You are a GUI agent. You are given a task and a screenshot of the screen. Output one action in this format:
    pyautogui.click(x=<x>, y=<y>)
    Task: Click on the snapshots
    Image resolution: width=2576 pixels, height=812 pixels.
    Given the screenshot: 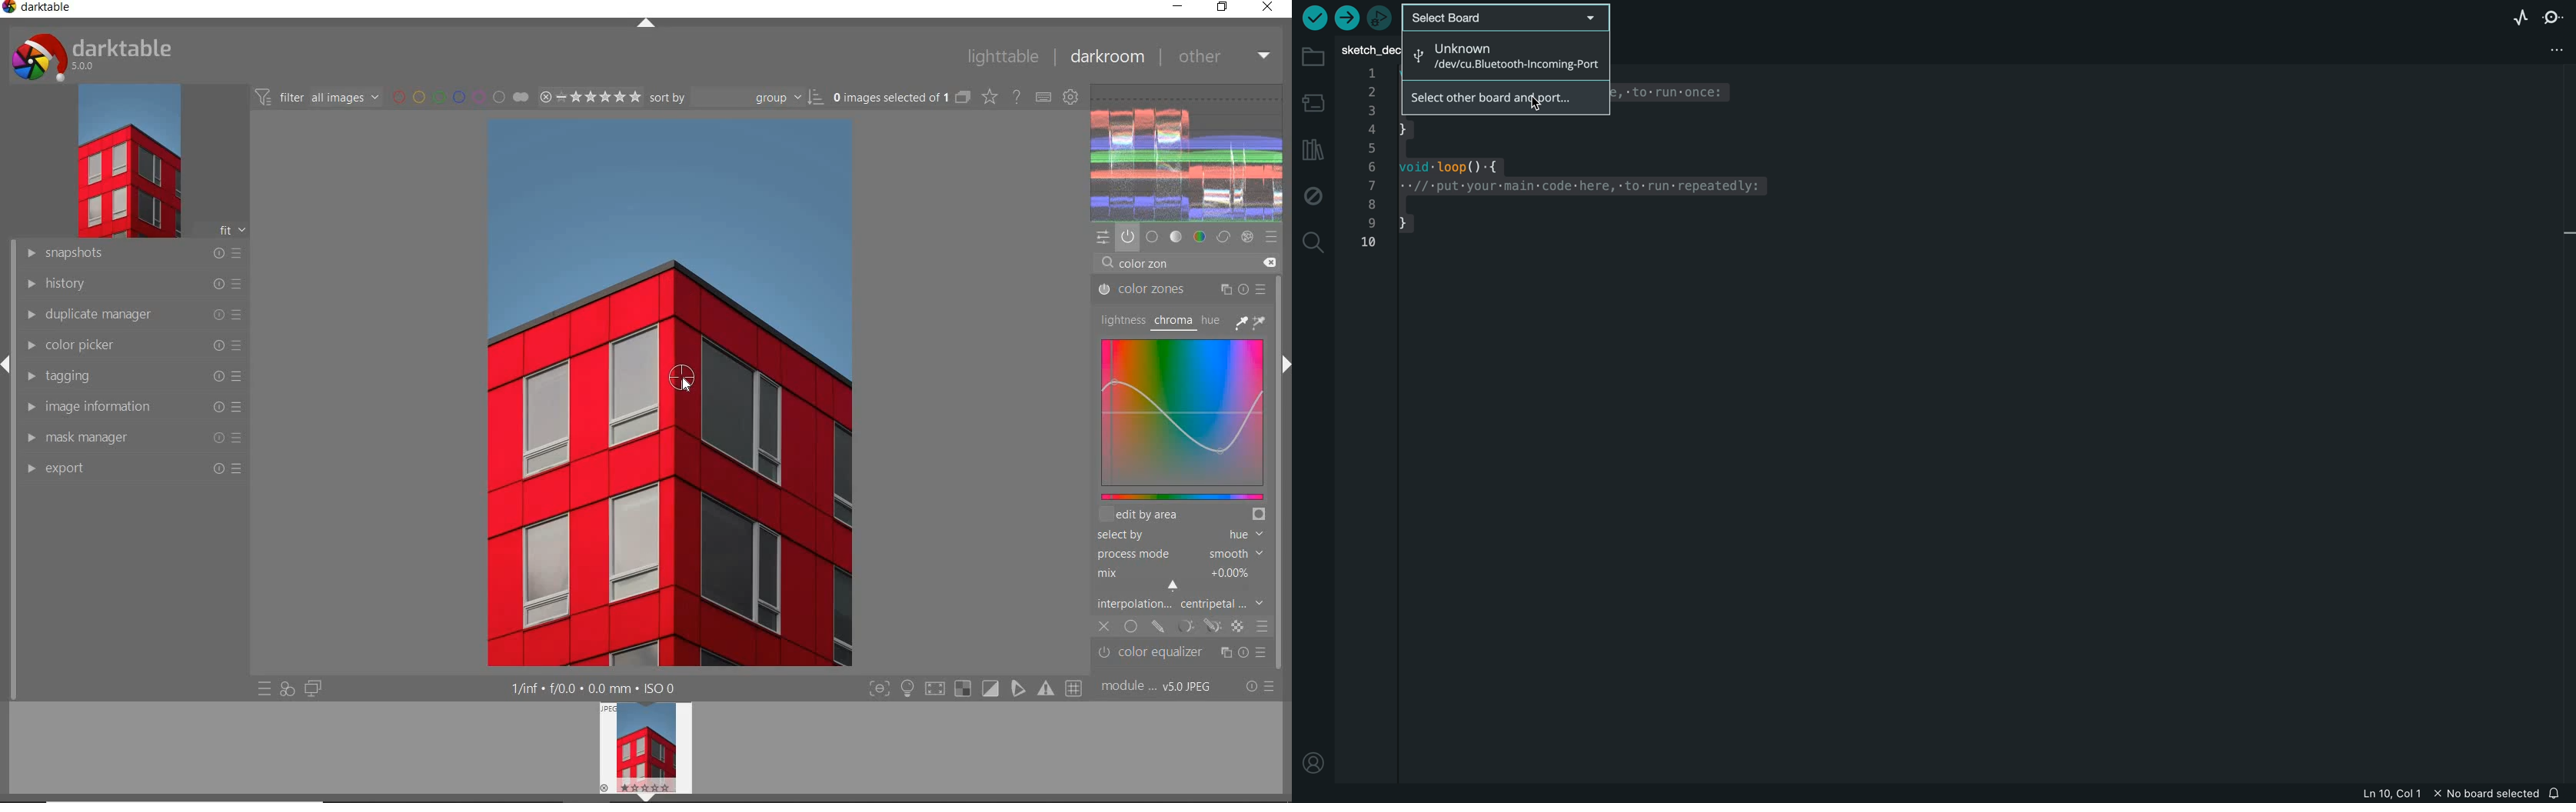 What is the action you would take?
    pyautogui.click(x=131, y=255)
    